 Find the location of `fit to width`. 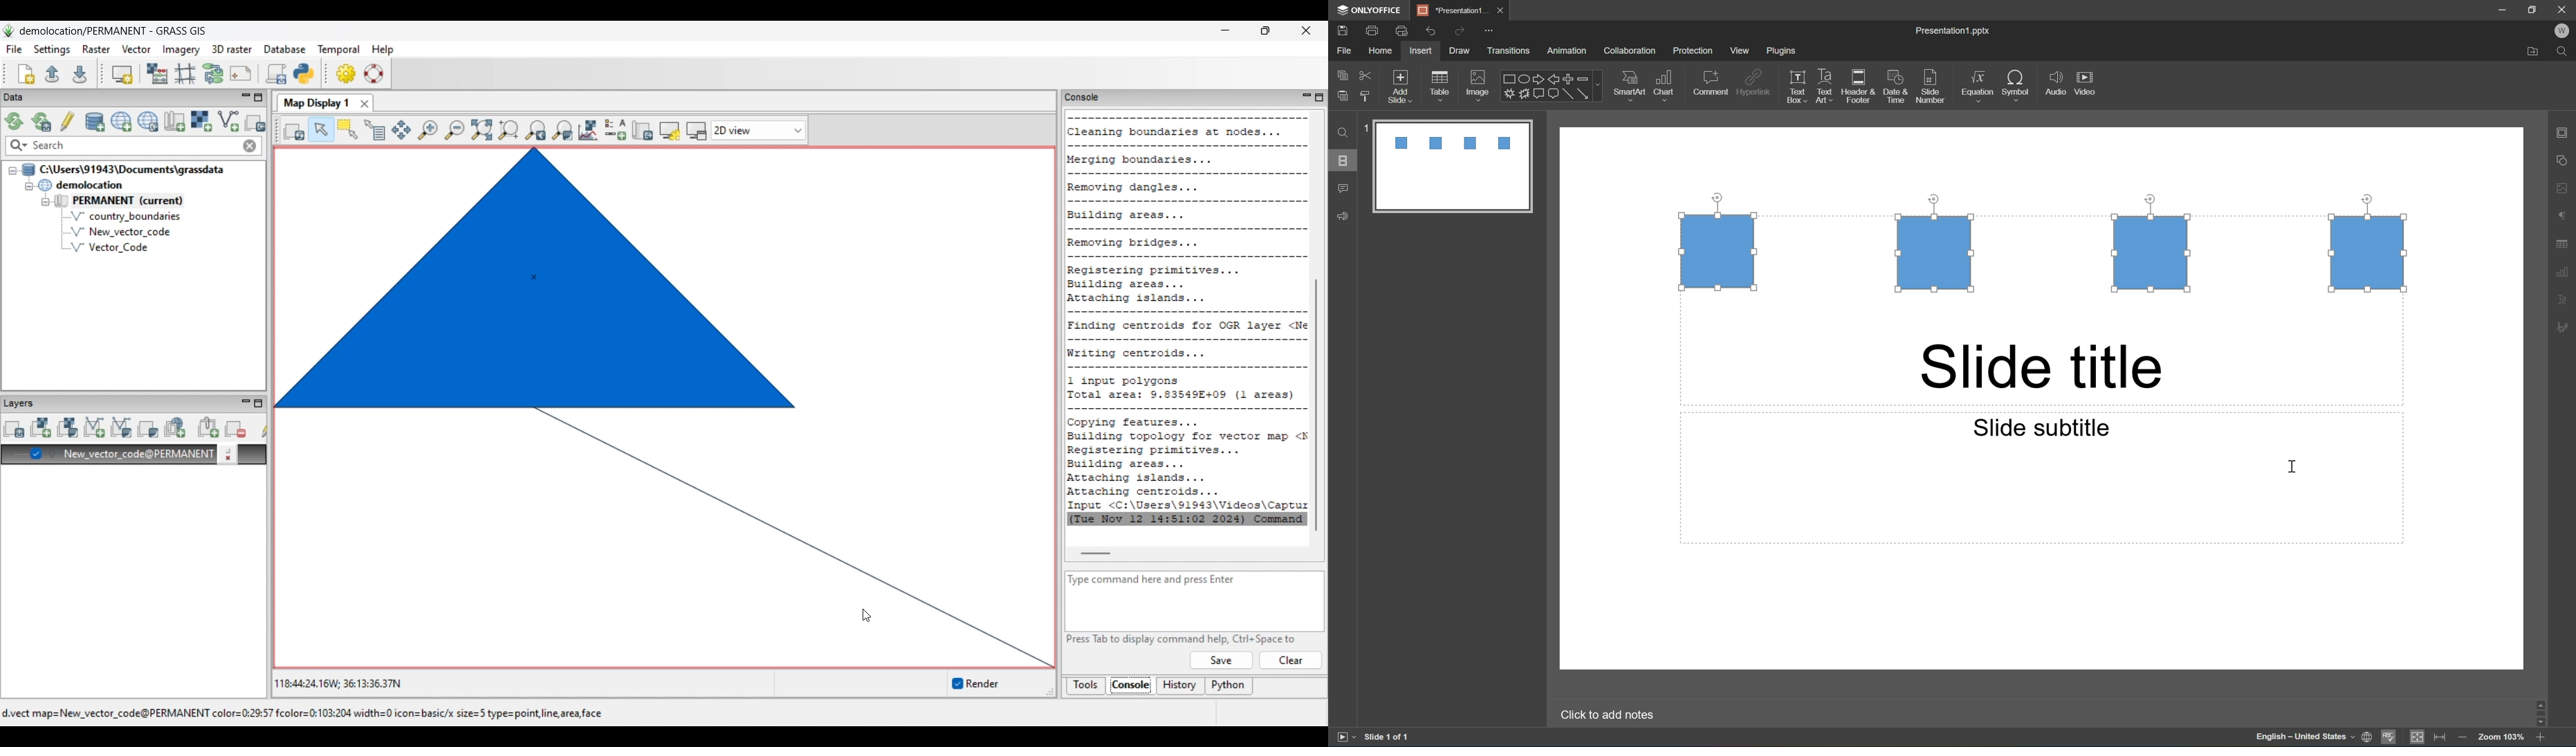

fit to width is located at coordinates (2441, 739).